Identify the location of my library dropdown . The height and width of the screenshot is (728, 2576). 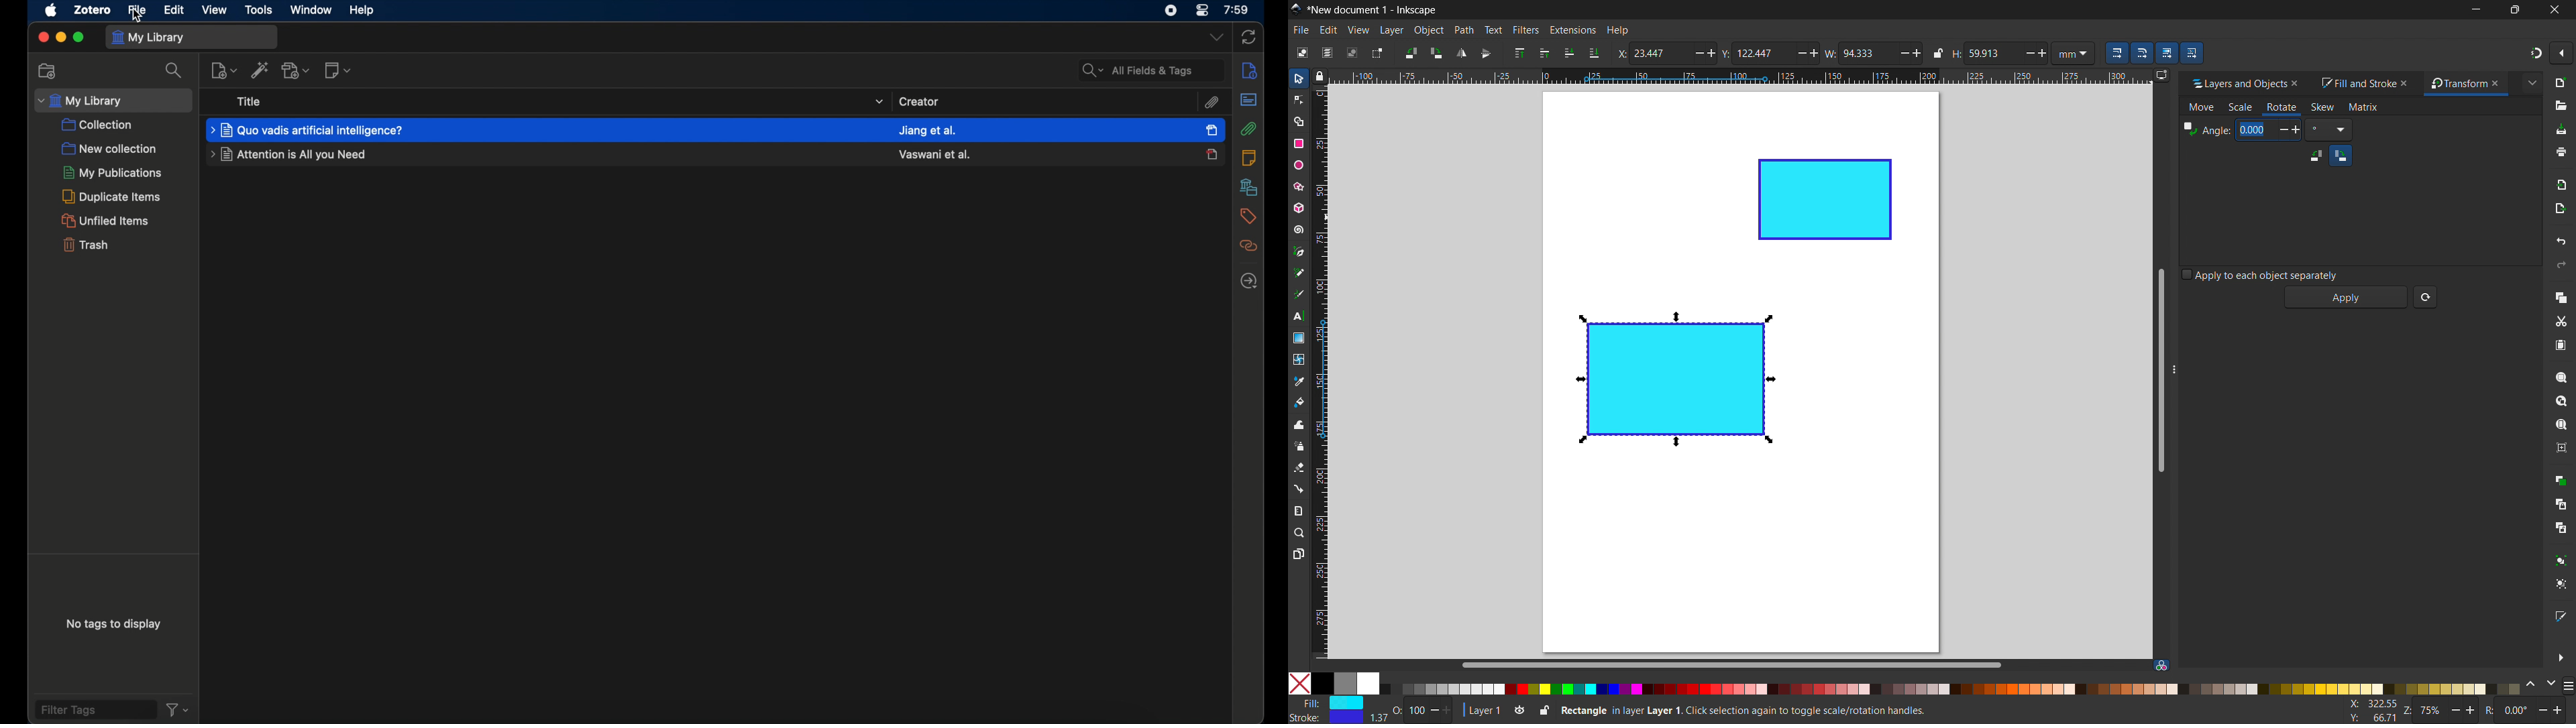
(113, 101).